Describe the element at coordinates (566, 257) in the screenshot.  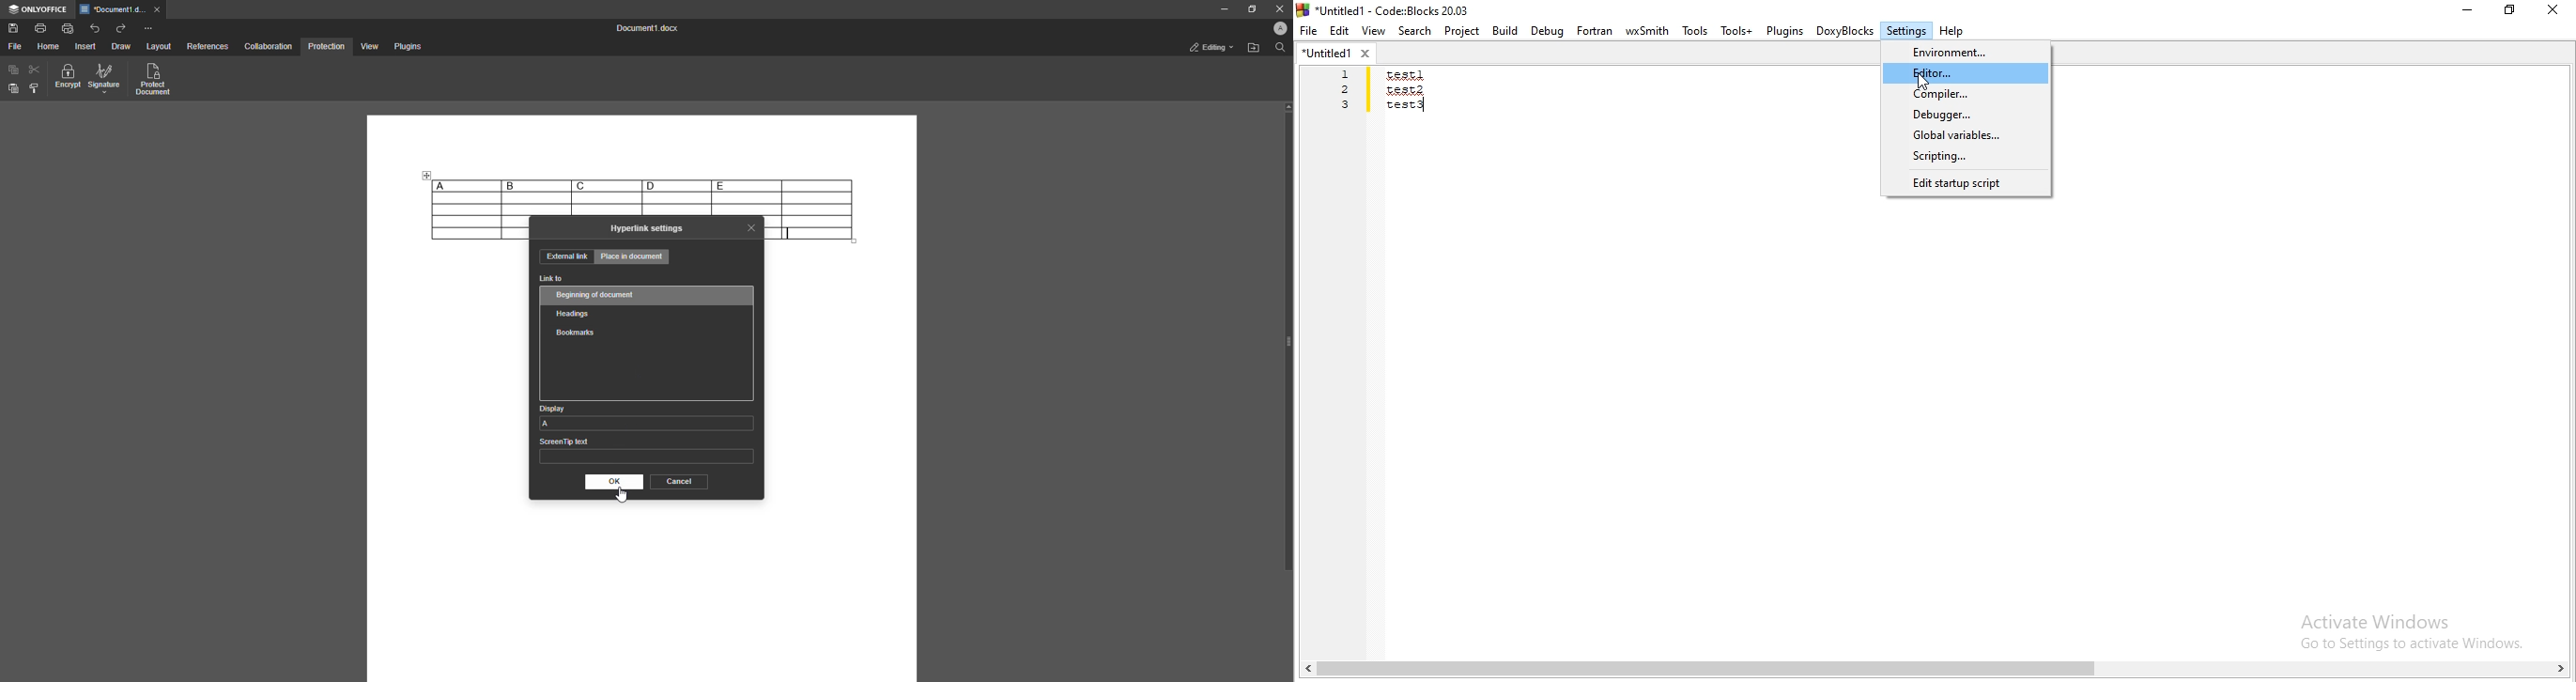
I see `External Link` at that location.